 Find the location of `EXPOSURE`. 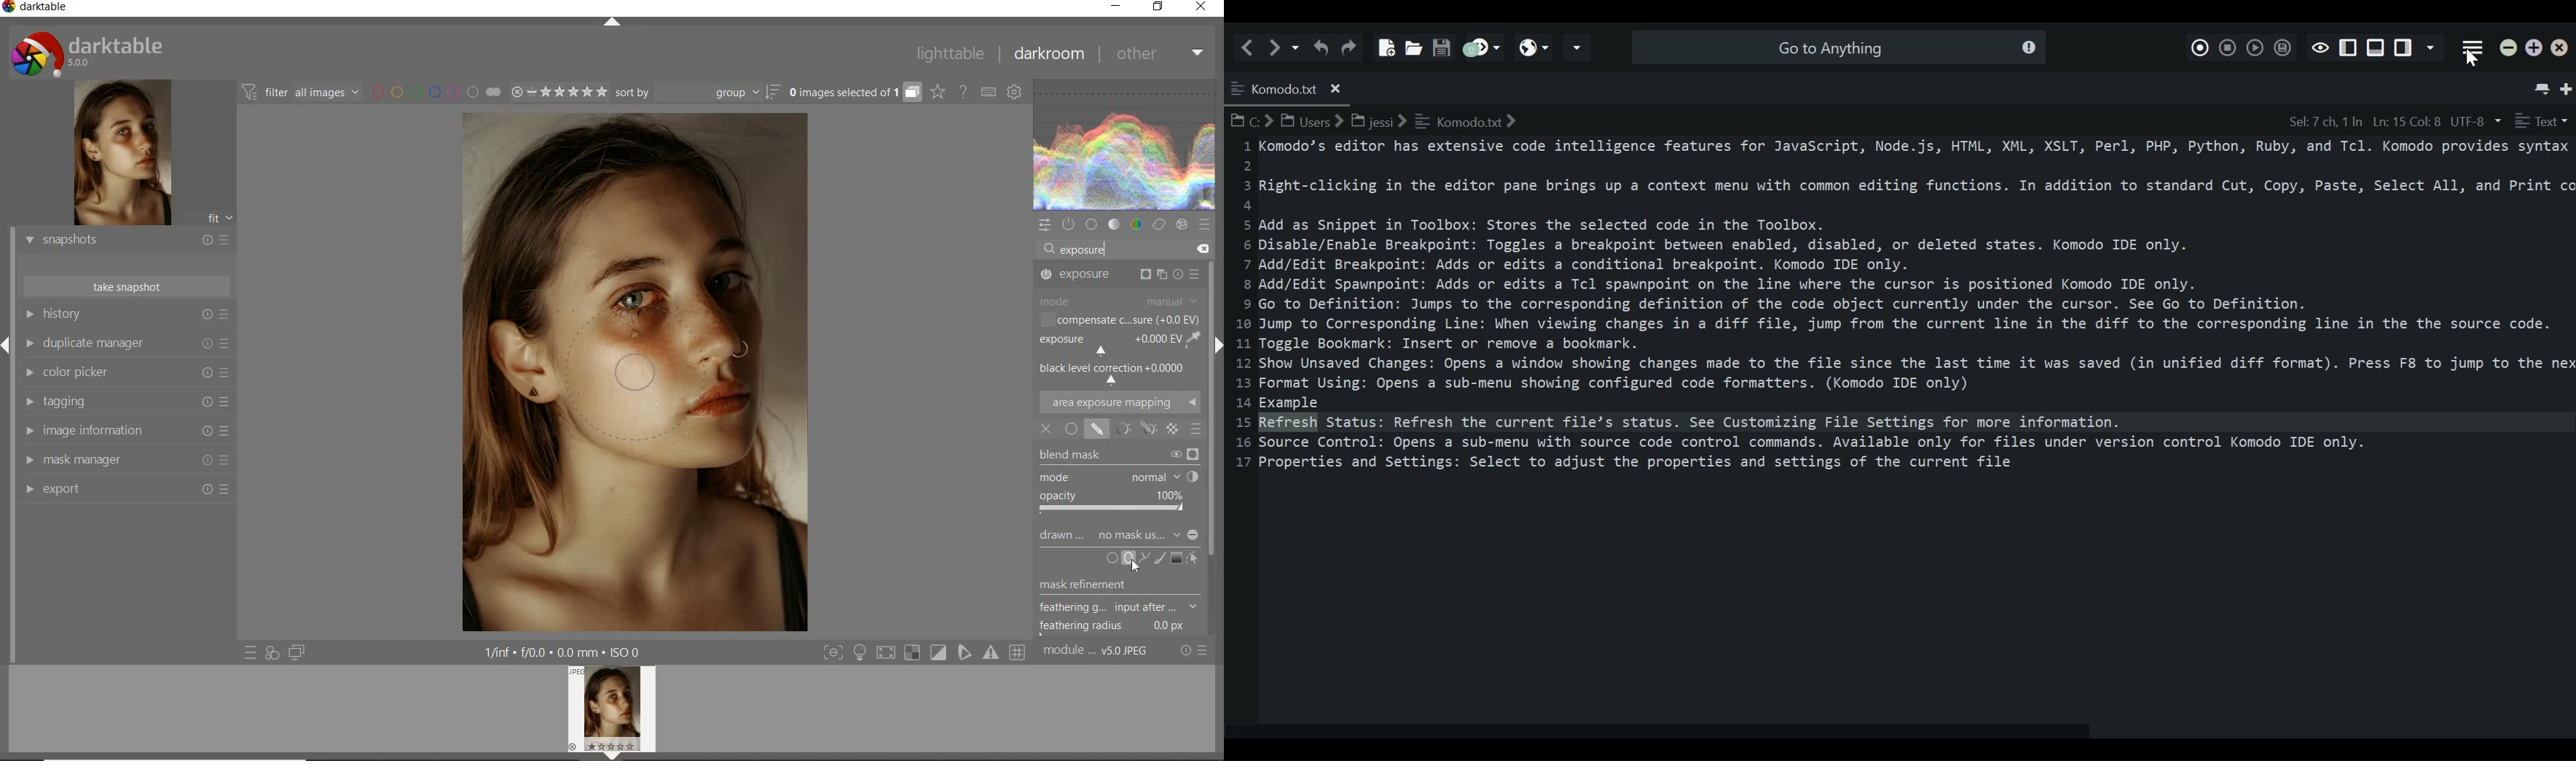

EXPOSURE is located at coordinates (1105, 345).